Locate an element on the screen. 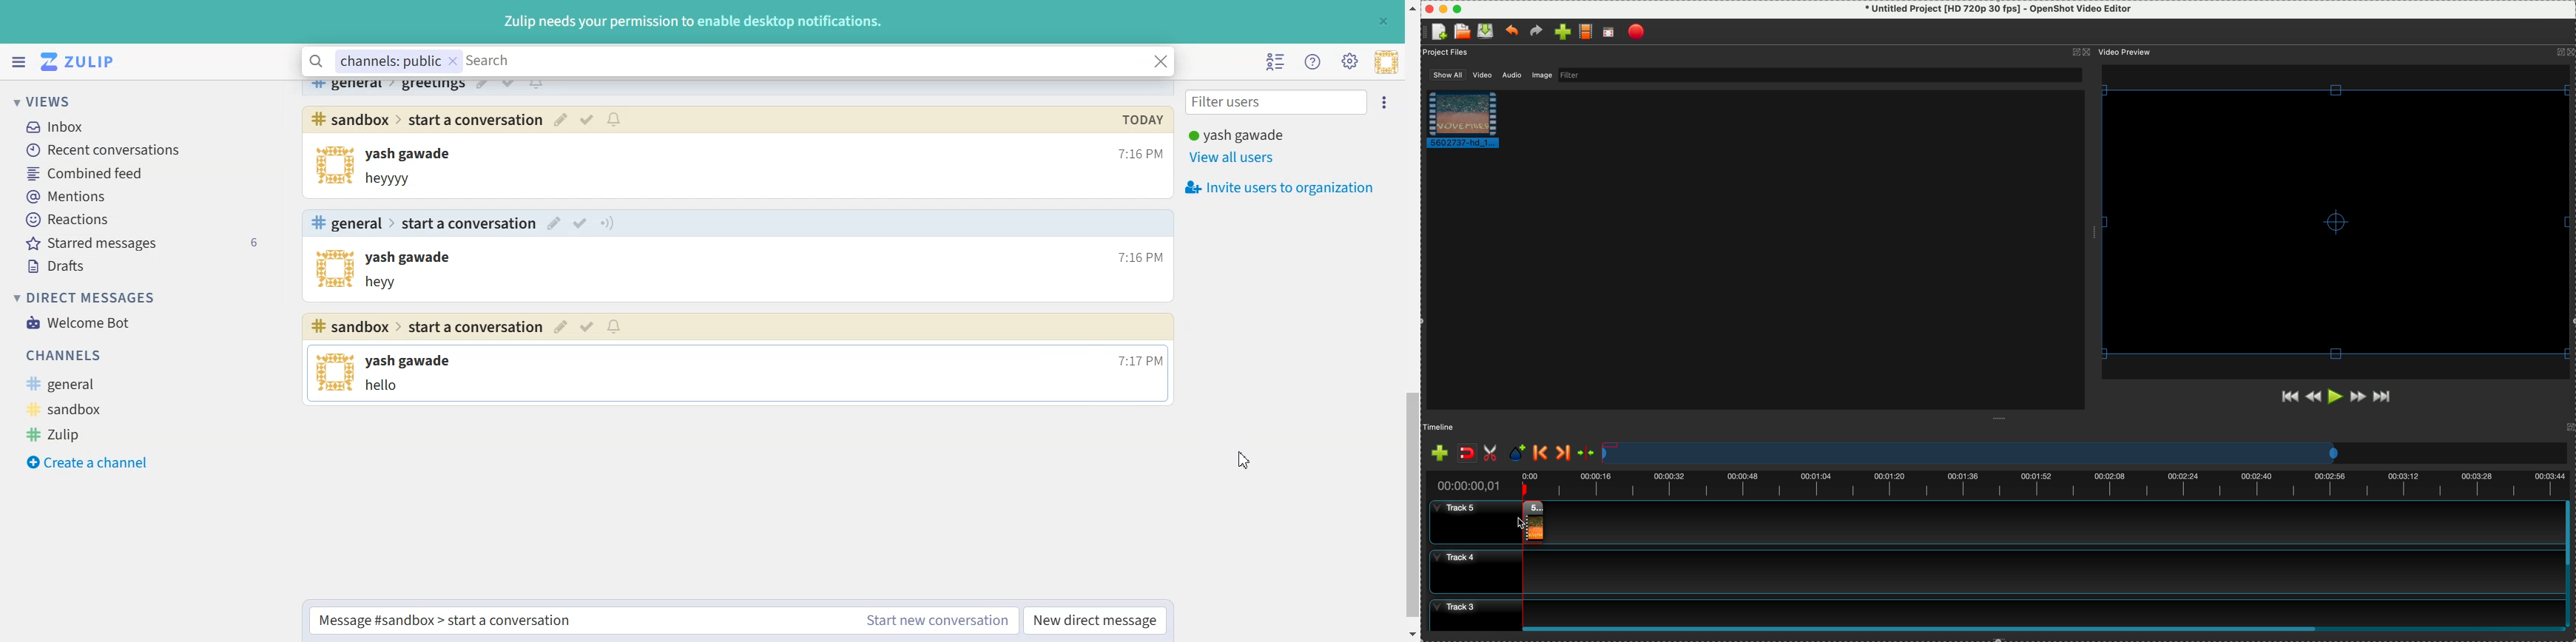  Ellipsis is located at coordinates (1388, 103).